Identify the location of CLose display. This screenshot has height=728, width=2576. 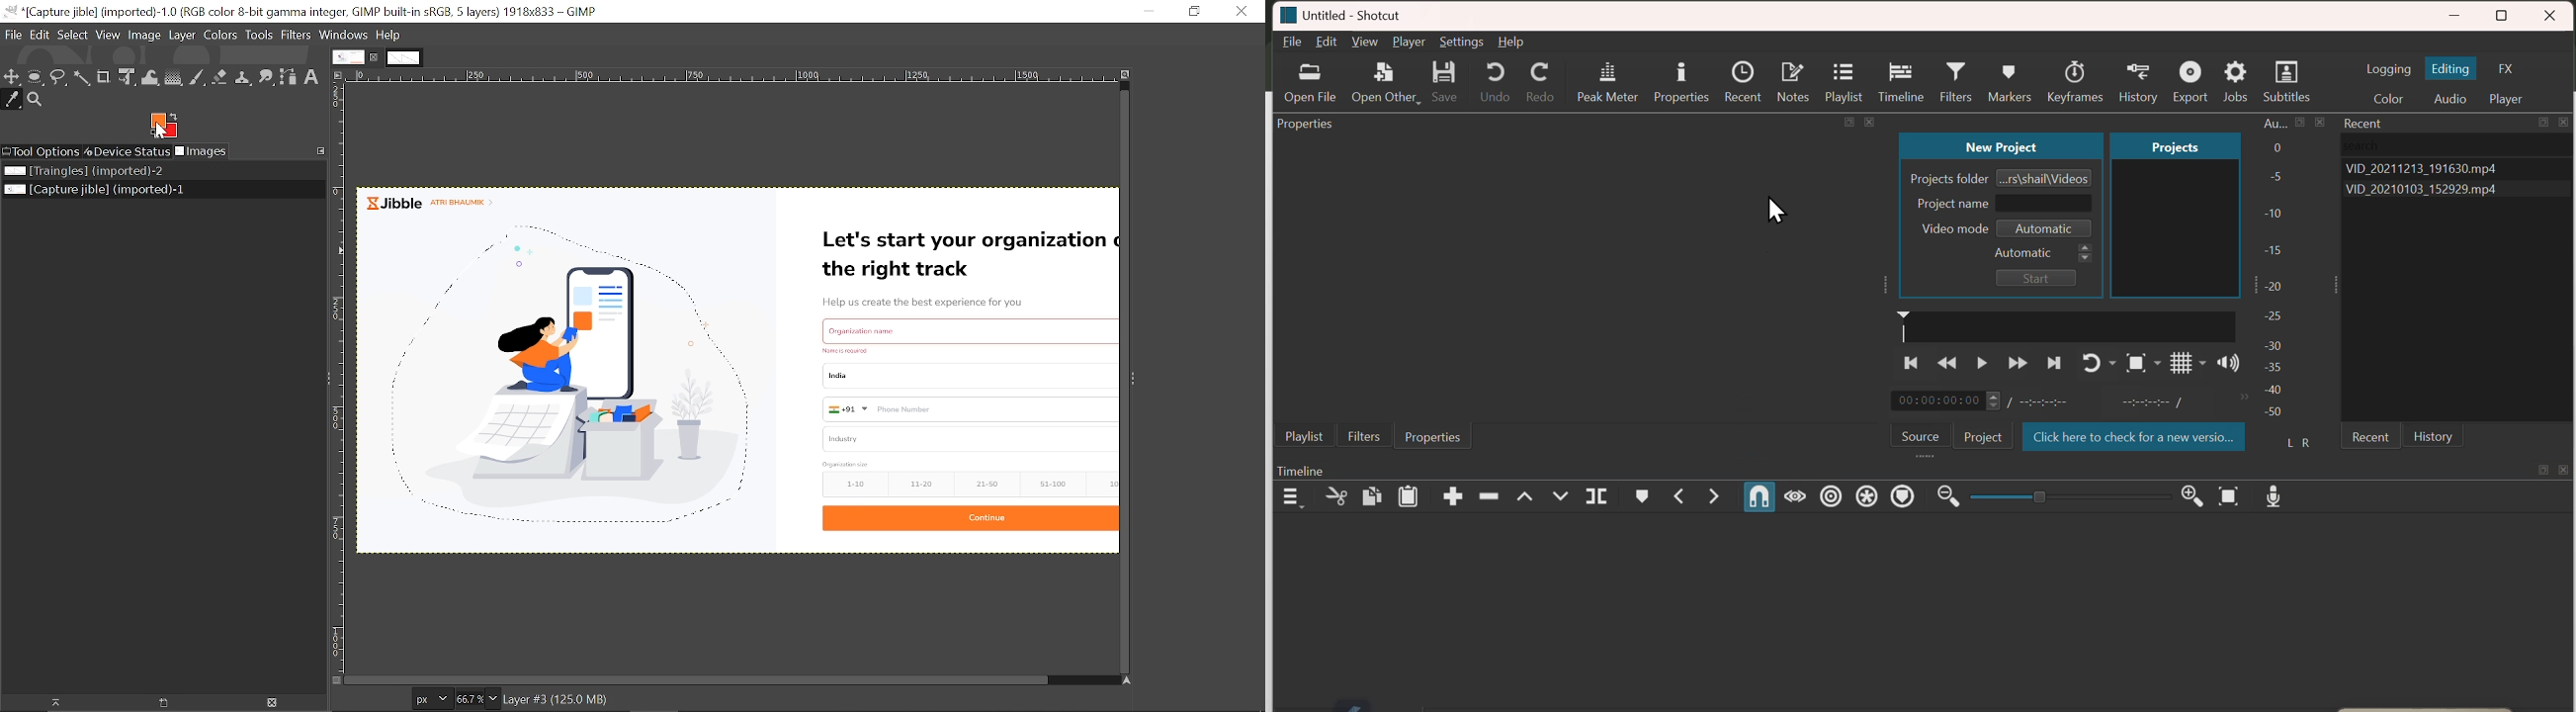
(273, 702).